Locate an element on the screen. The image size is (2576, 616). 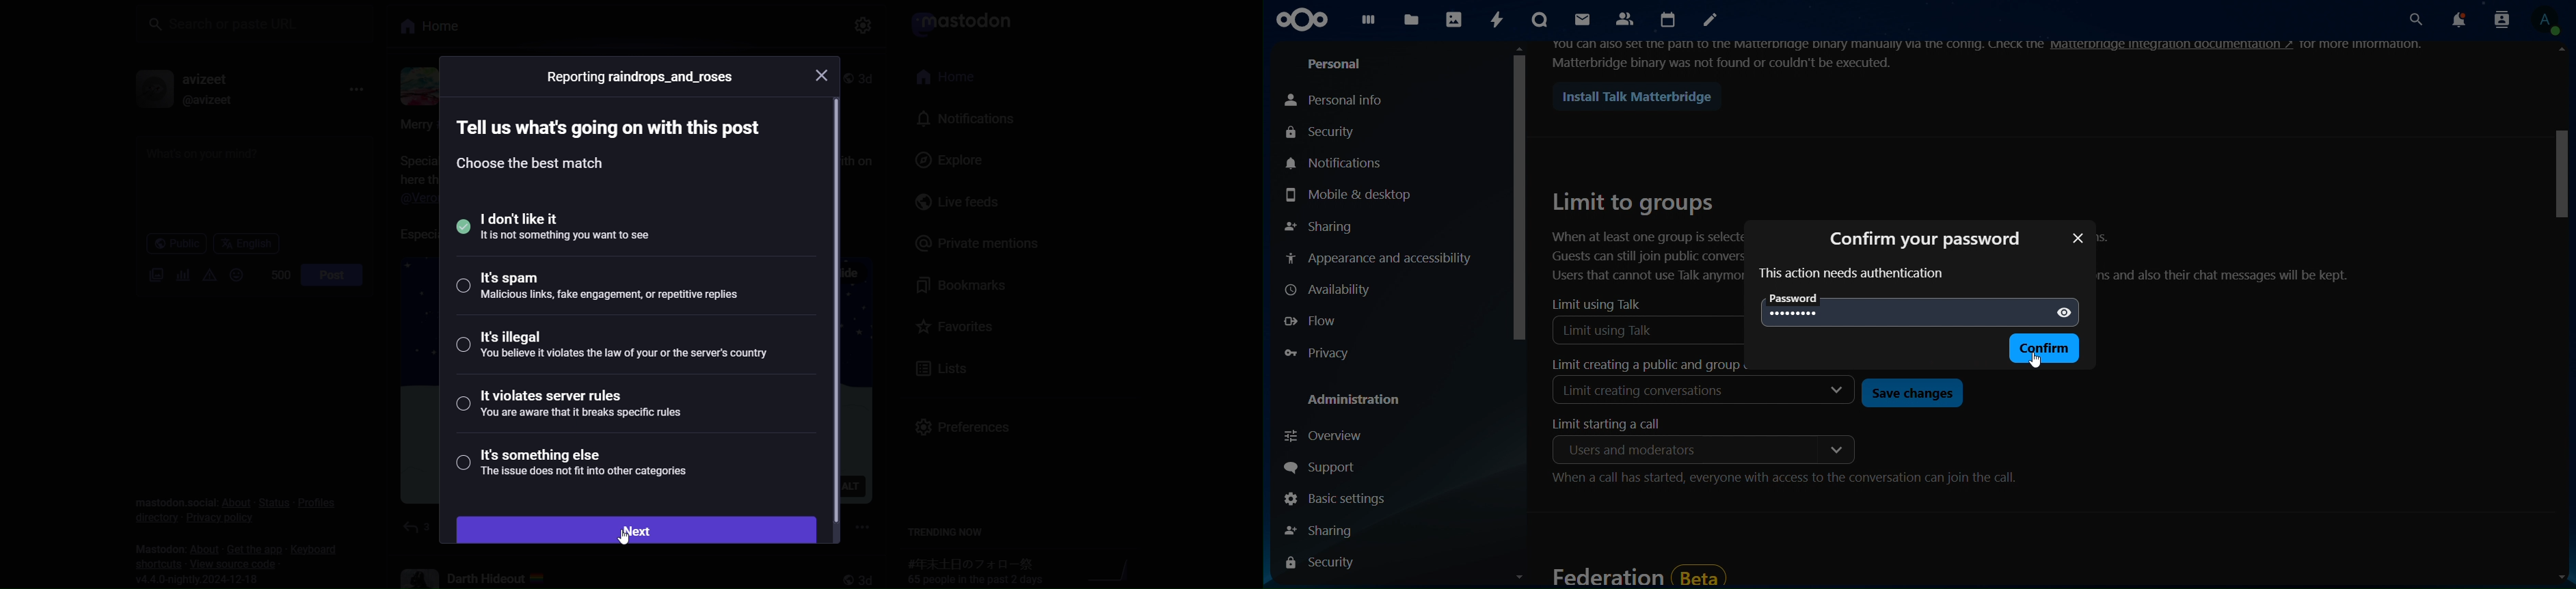
limit to groups is located at coordinates (1644, 236).